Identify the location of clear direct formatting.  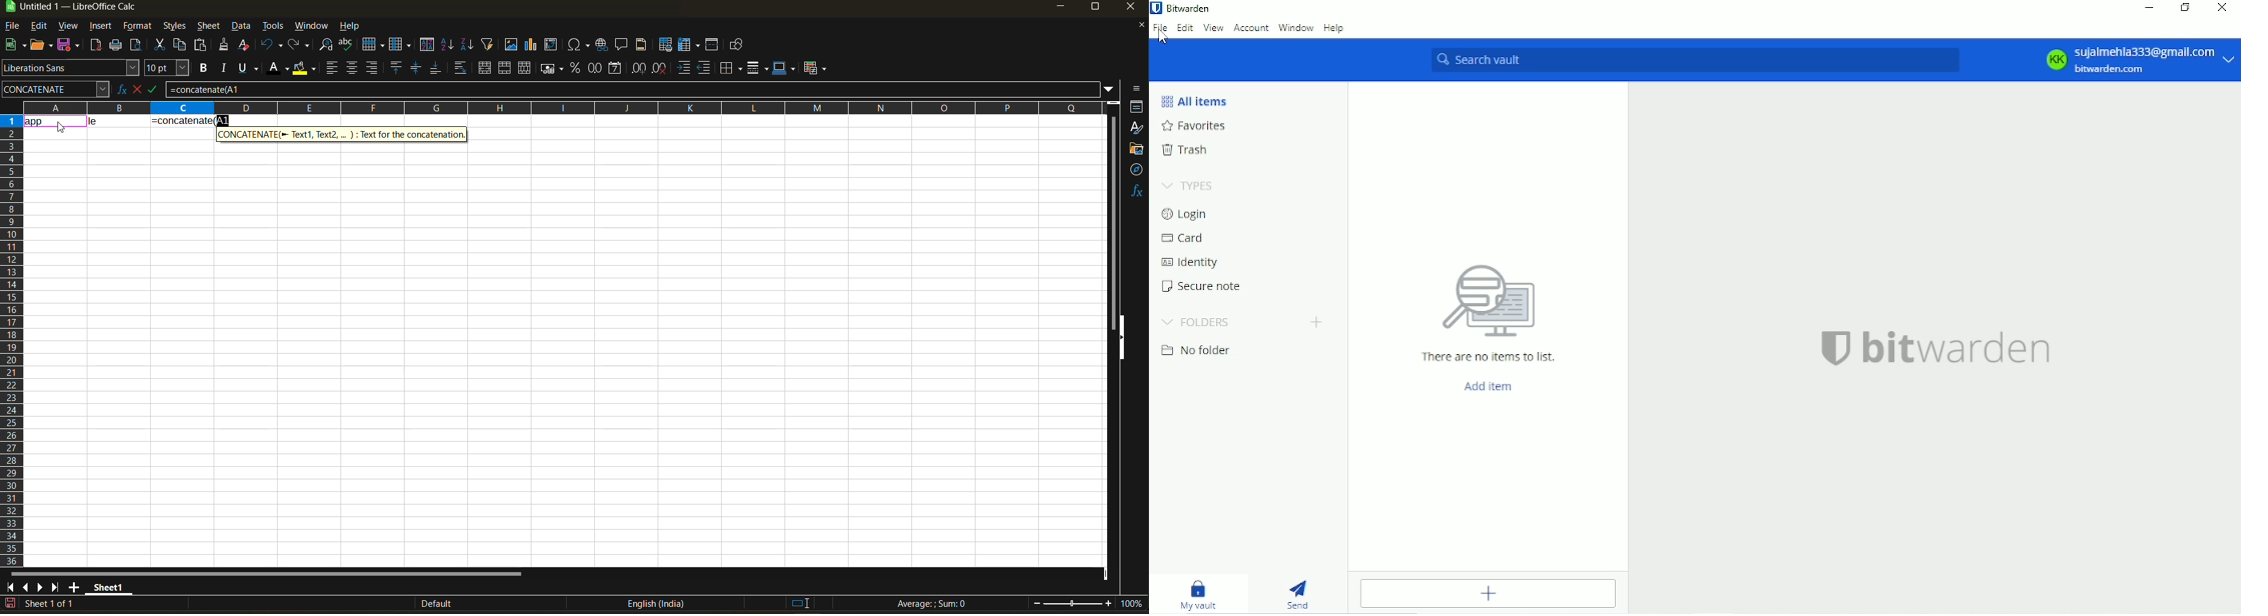
(246, 44).